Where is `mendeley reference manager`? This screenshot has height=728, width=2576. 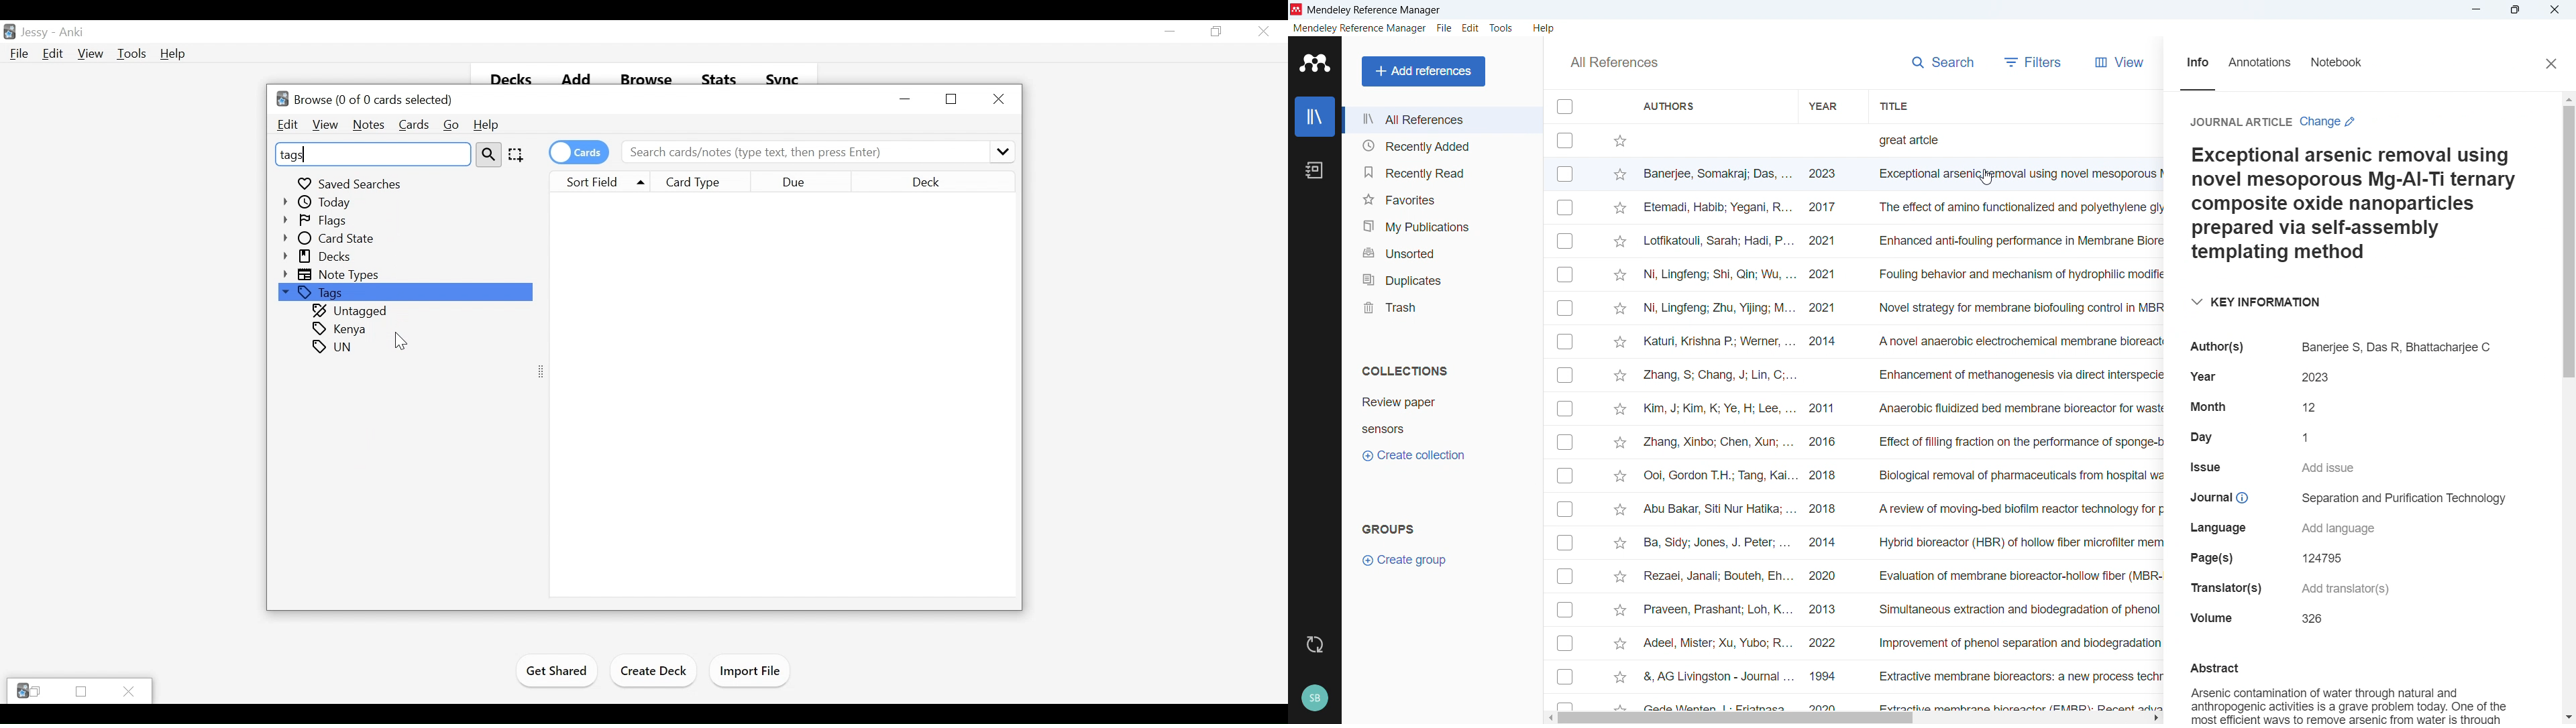 mendeley reference manager is located at coordinates (1360, 28).